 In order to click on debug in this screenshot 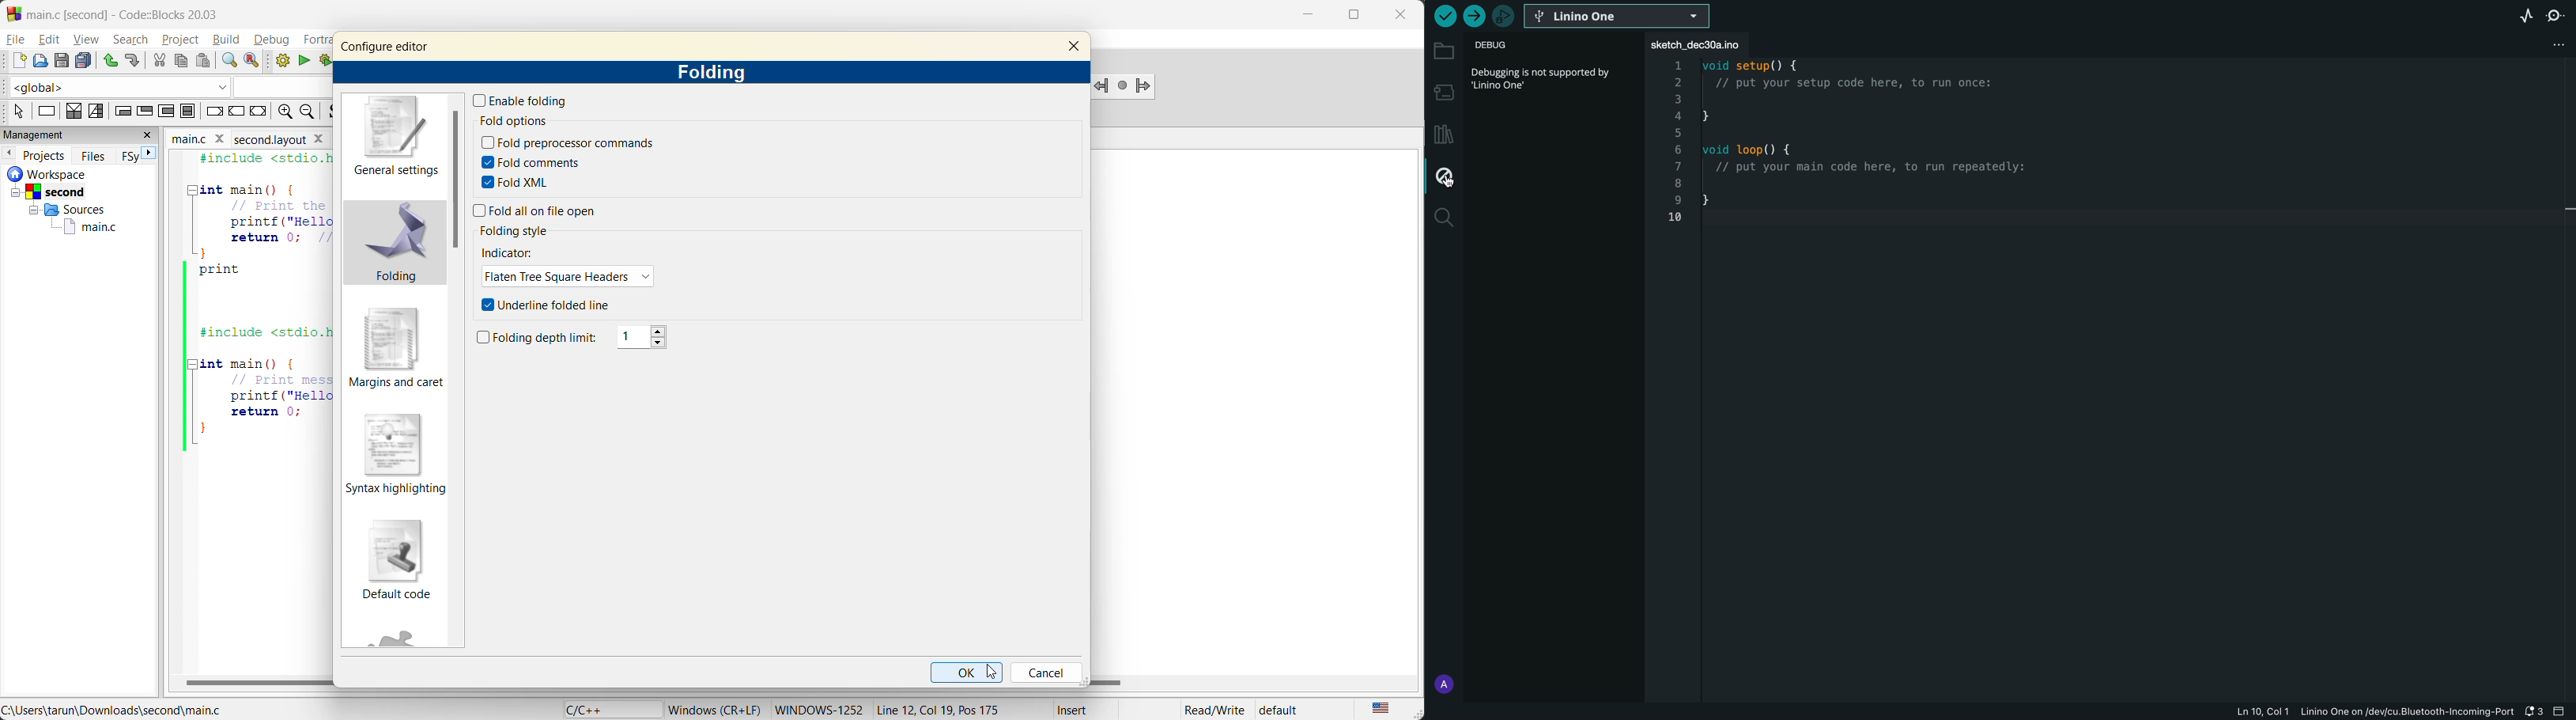, I will do `click(273, 40)`.